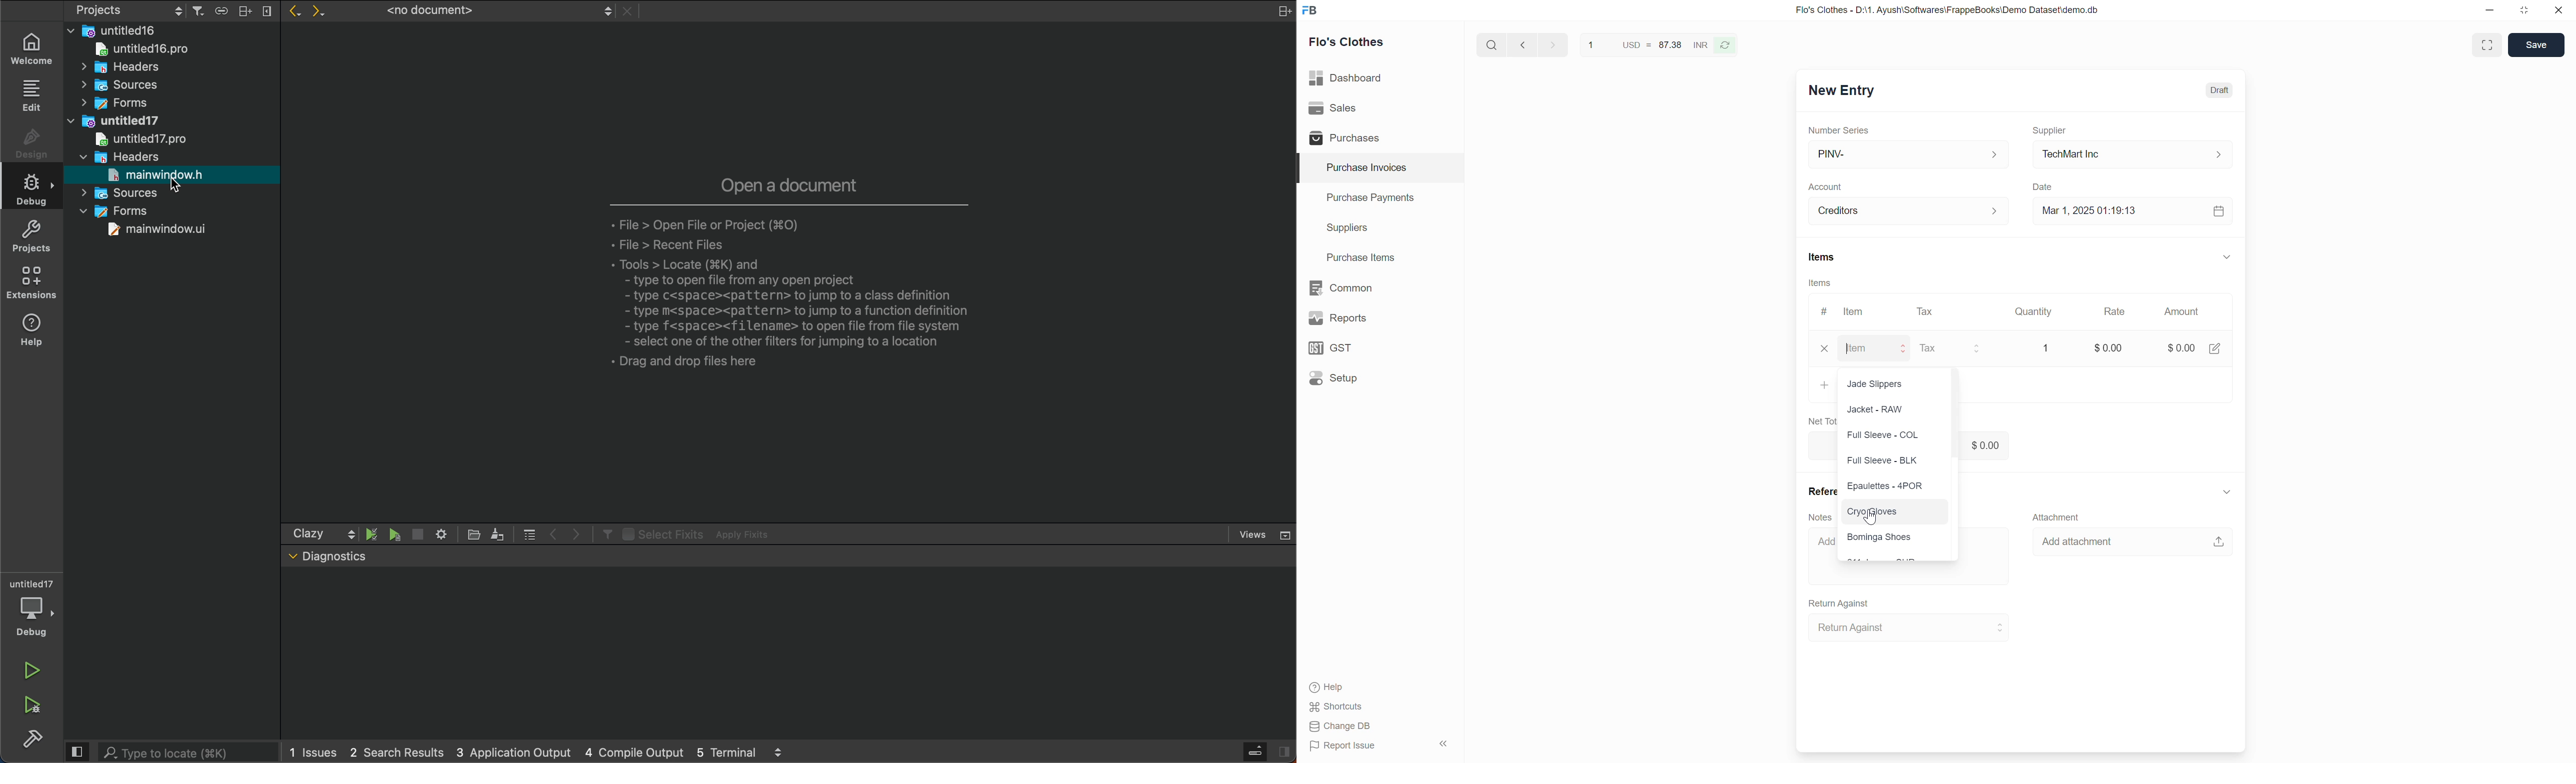 This screenshot has height=784, width=2576. Describe the element at coordinates (1818, 516) in the screenshot. I see `Notes` at that location.